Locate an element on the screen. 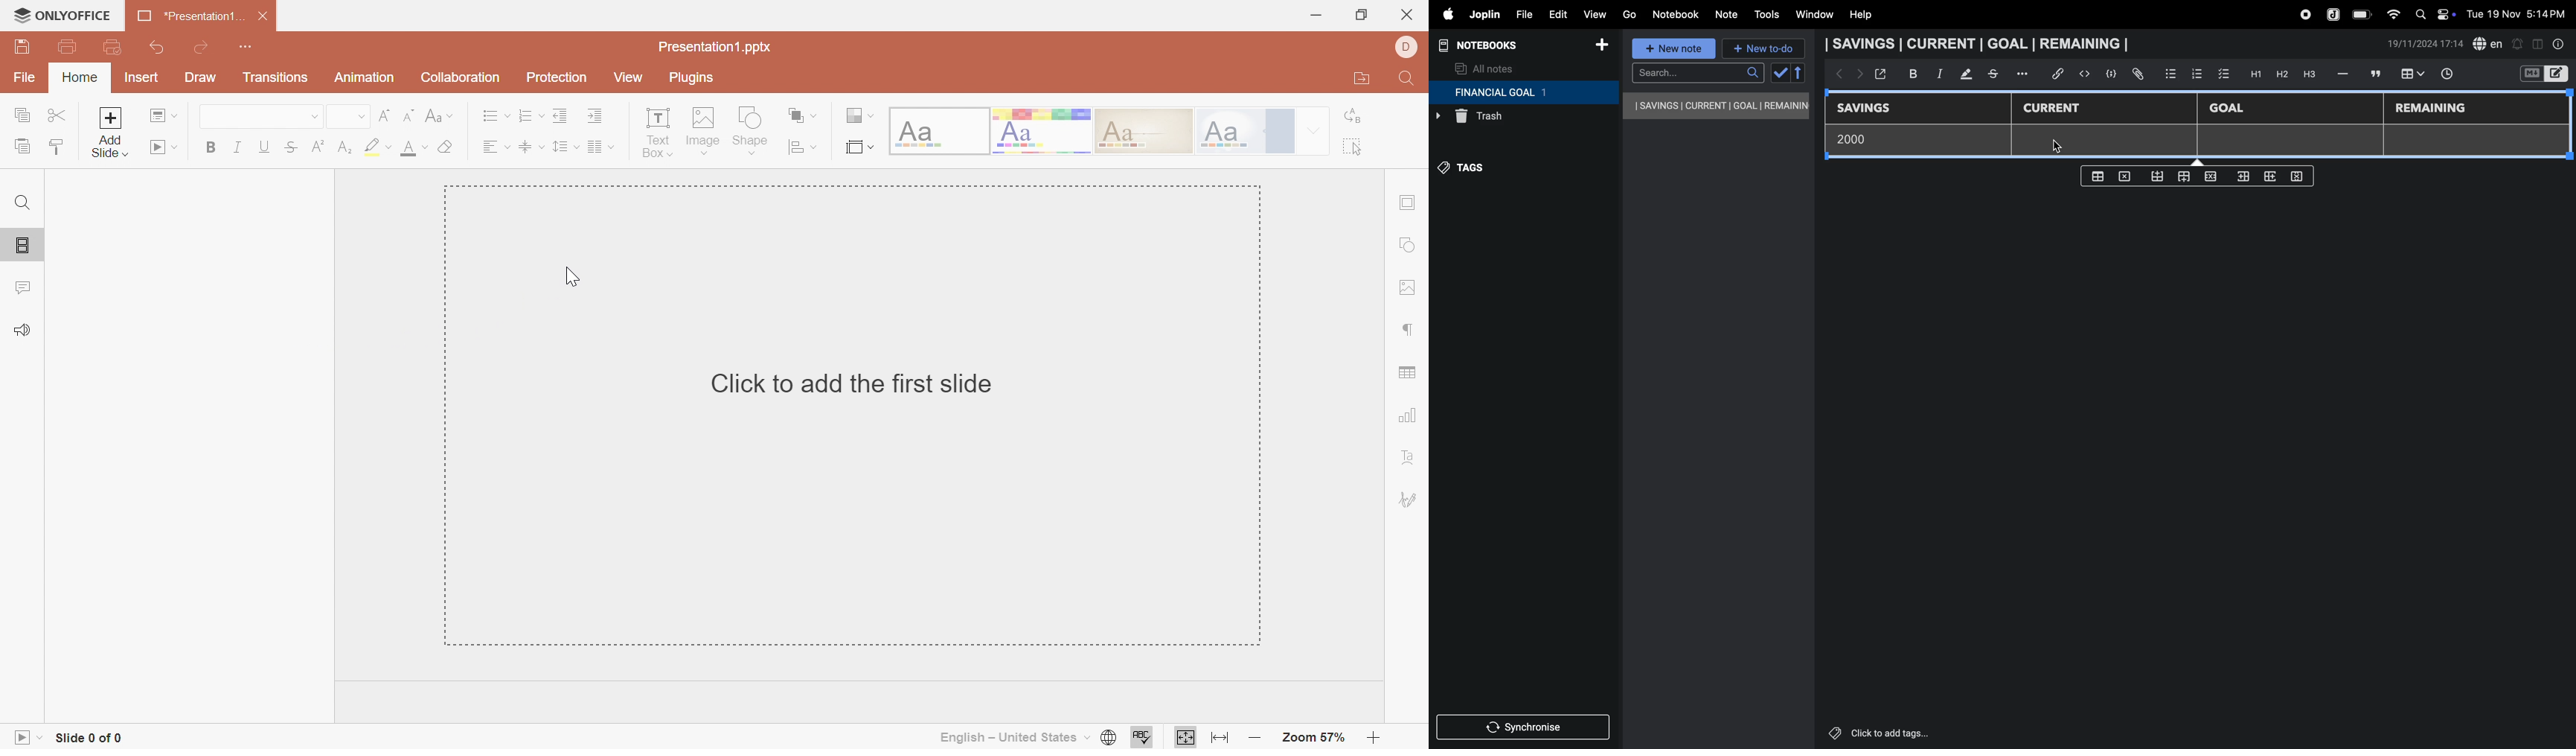 The height and width of the screenshot is (756, 2576). Drop Down is located at coordinates (391, 147).